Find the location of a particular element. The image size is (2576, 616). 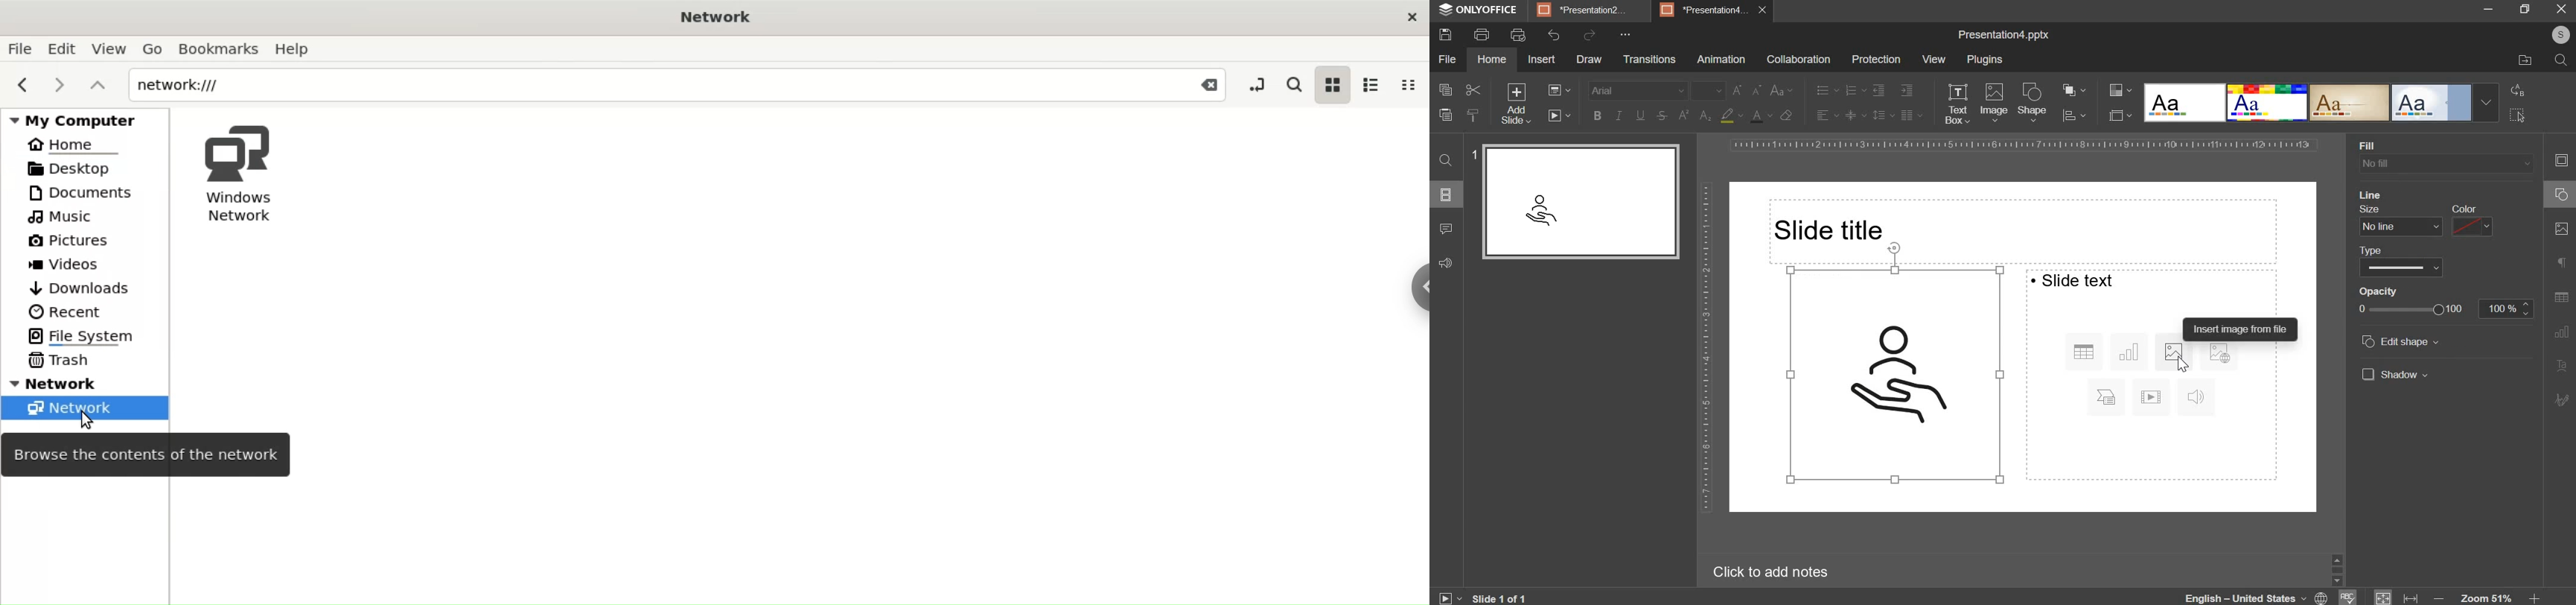

slider is located at coordinates (2337, 569).